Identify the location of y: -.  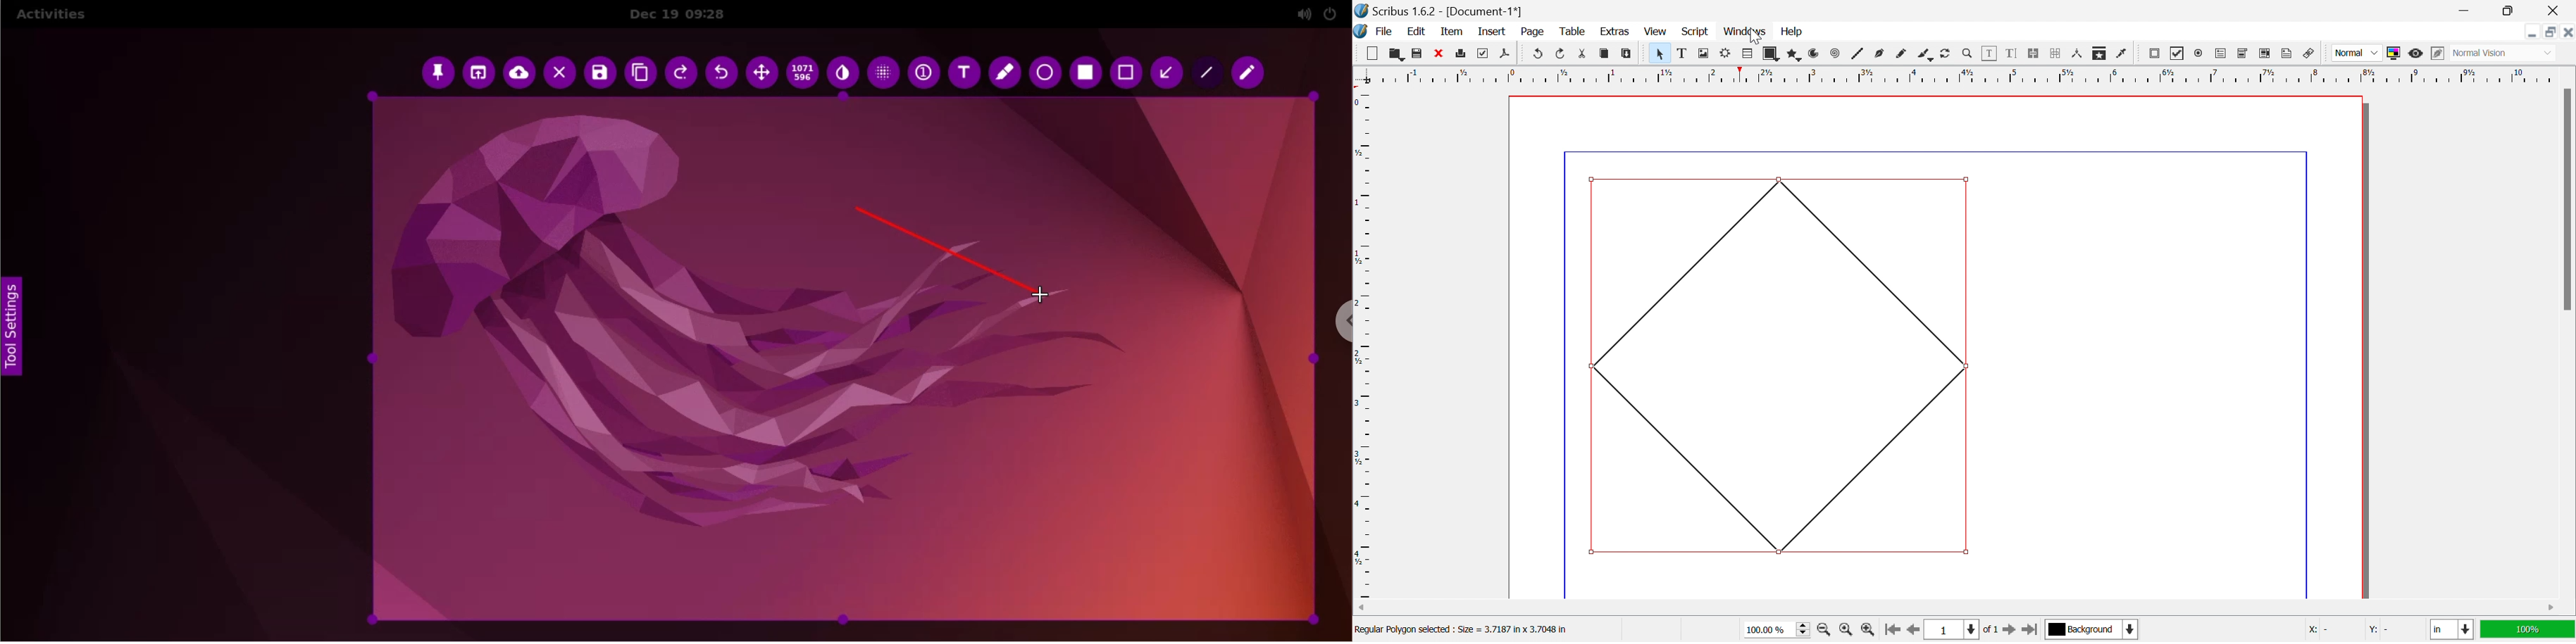
(2382, 630).